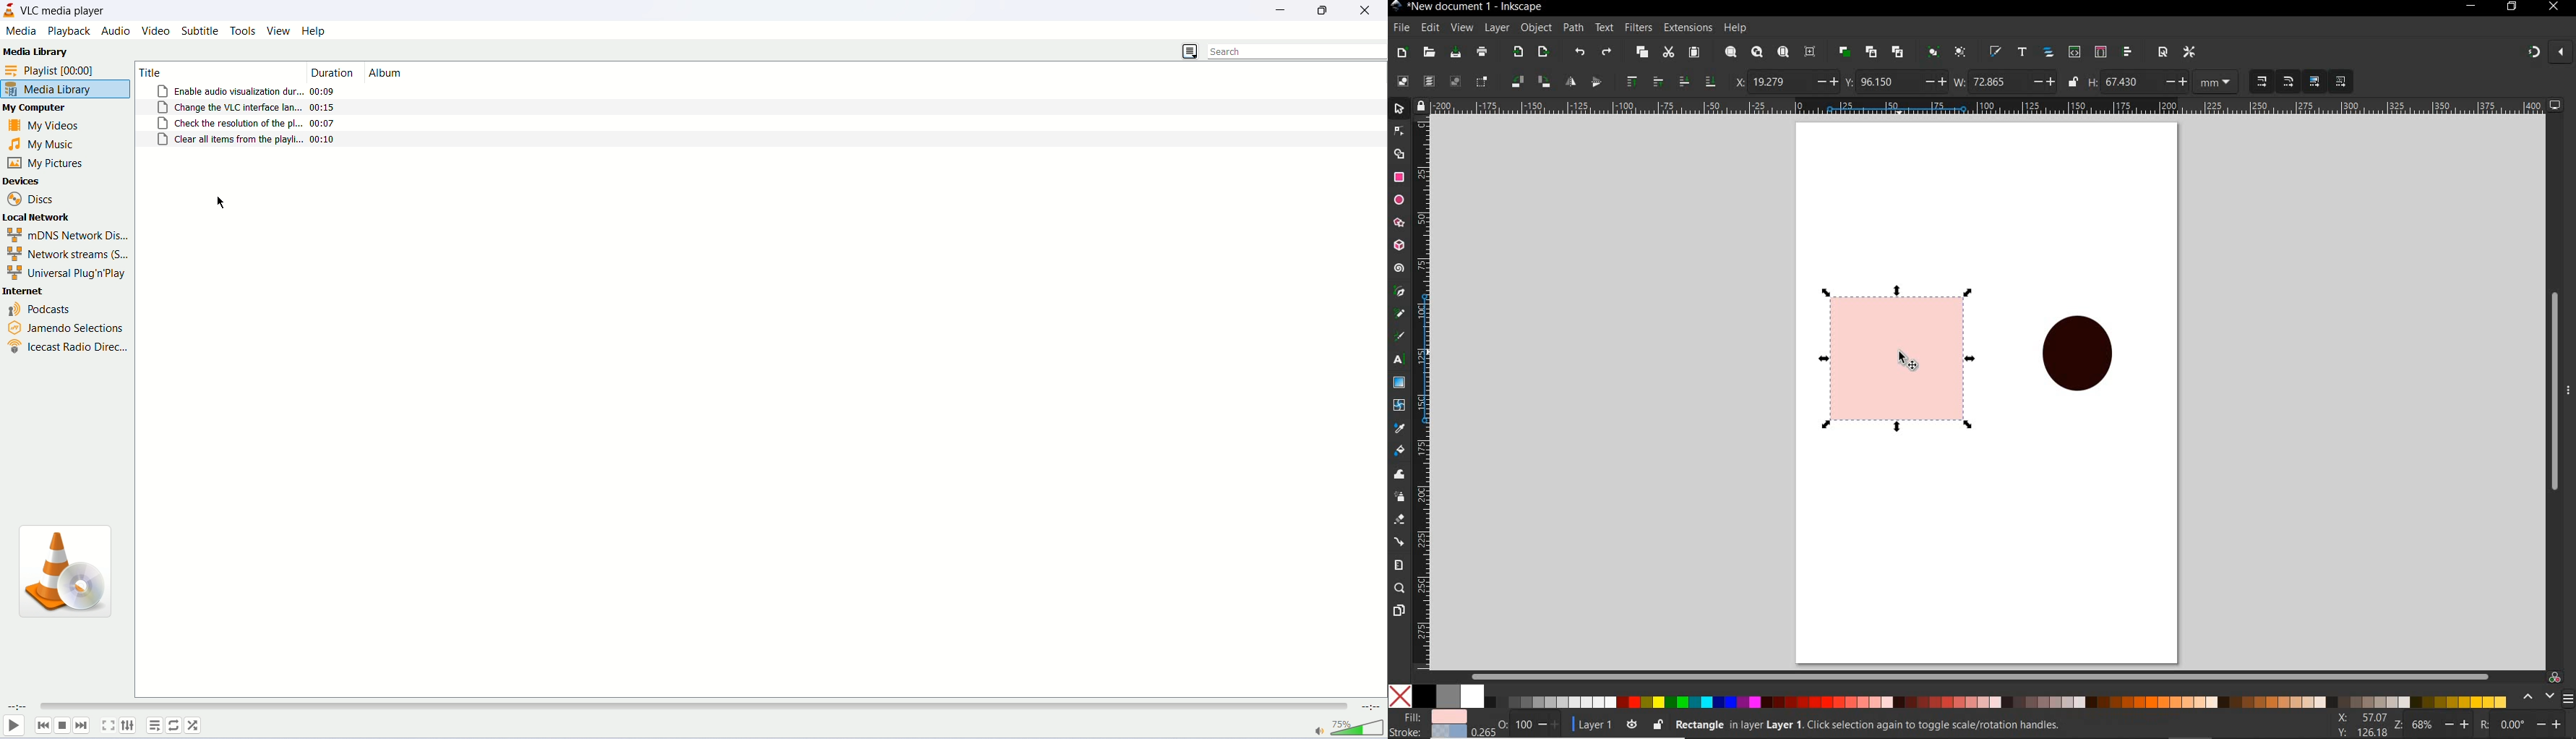 This screenshot has width=2576, height=756. Describe the element at coordinates (1400, 382) in the screenshot. I see `gradient tool` at that location.